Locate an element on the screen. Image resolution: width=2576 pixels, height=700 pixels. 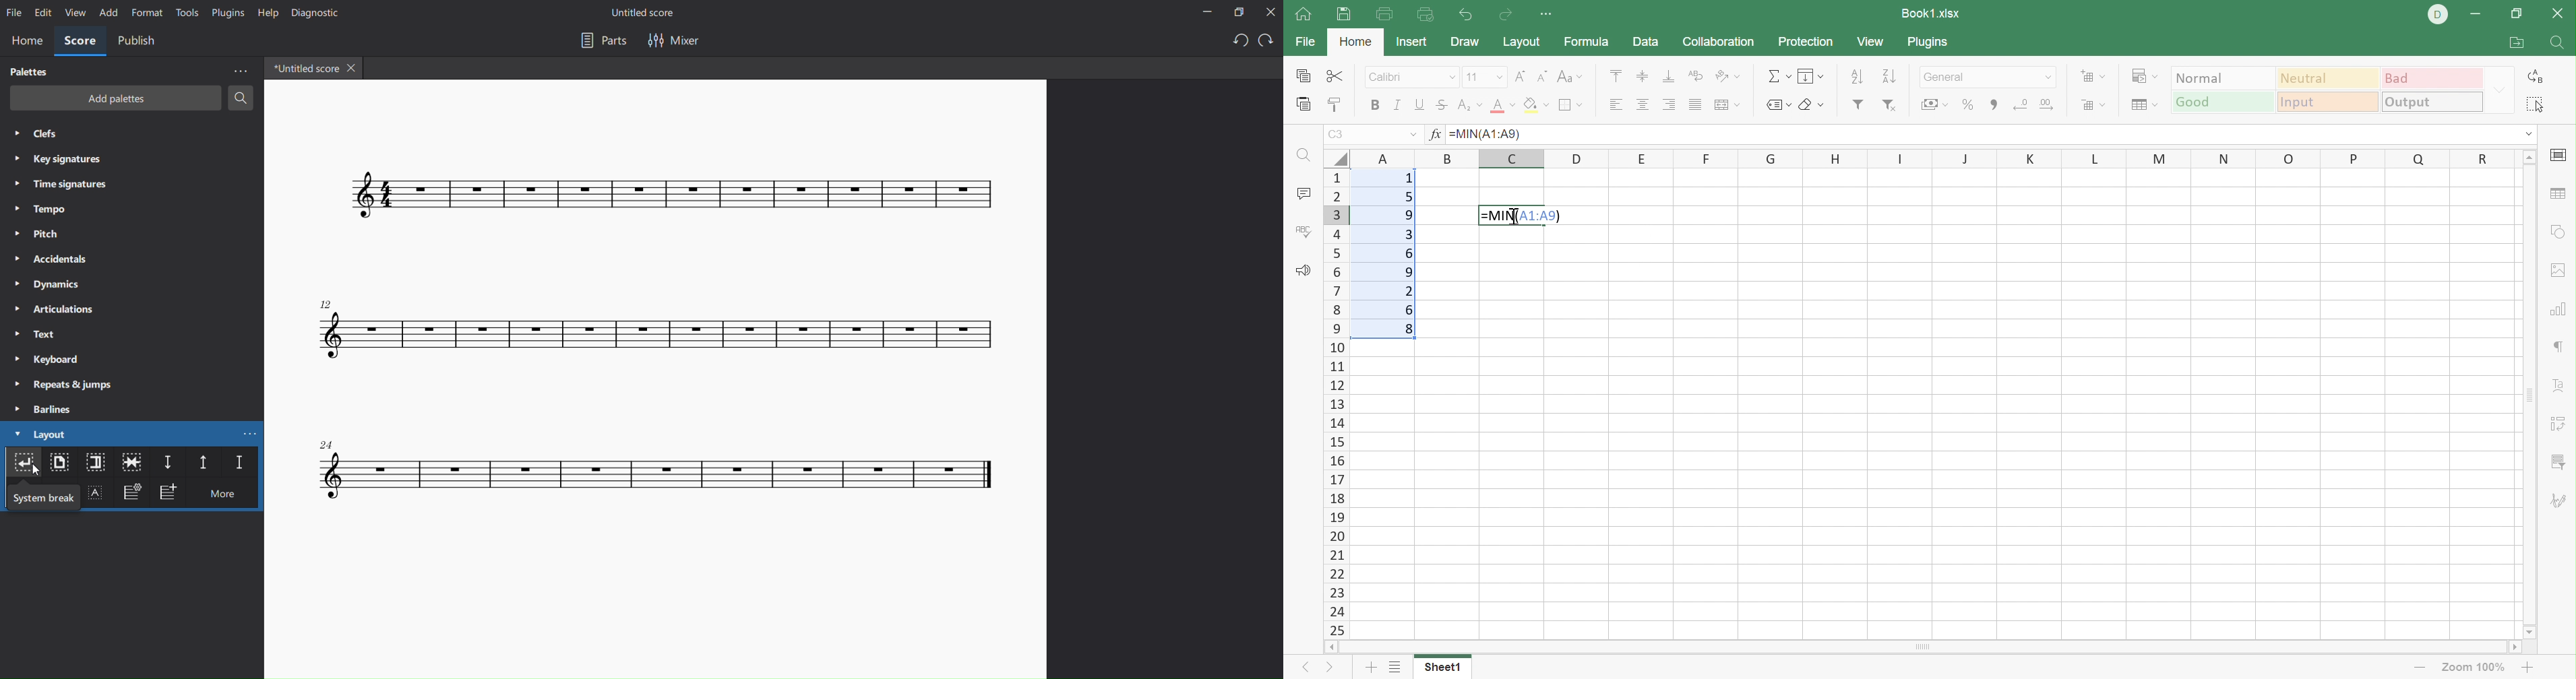
tools is located at coordinates (185, 13).